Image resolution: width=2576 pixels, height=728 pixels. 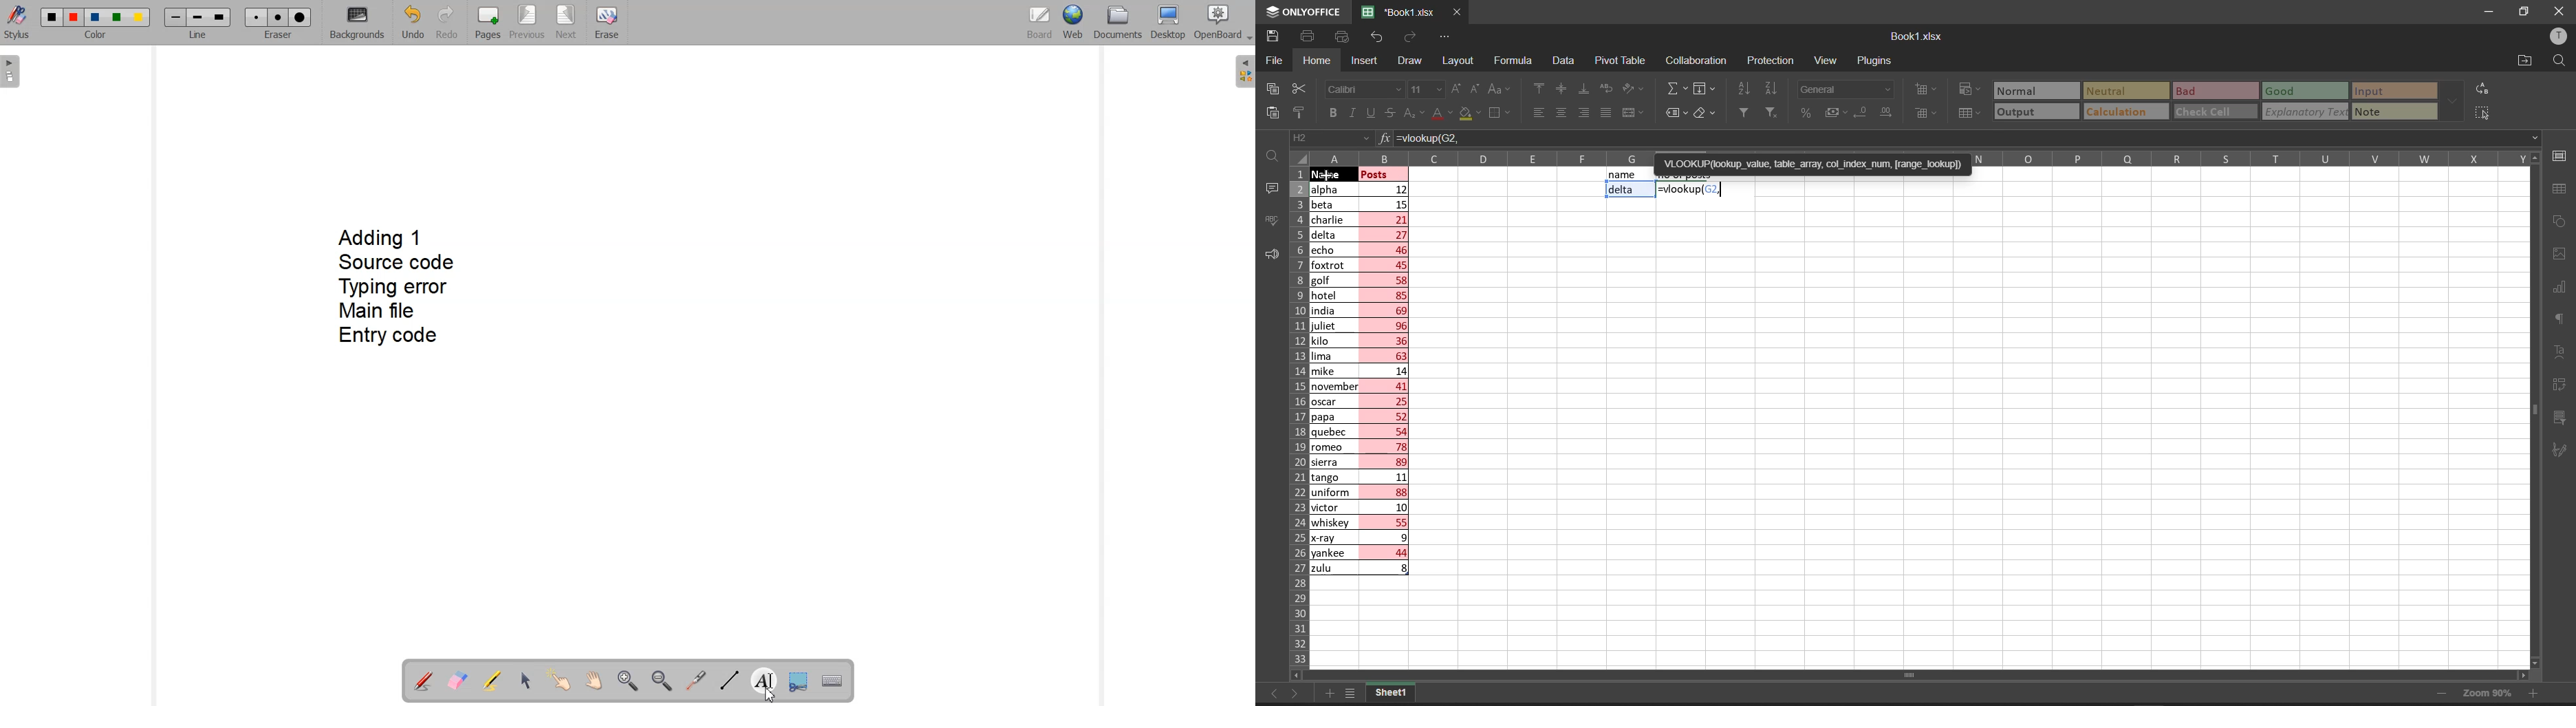 I want to click on names, so click(x=1332, y=378).